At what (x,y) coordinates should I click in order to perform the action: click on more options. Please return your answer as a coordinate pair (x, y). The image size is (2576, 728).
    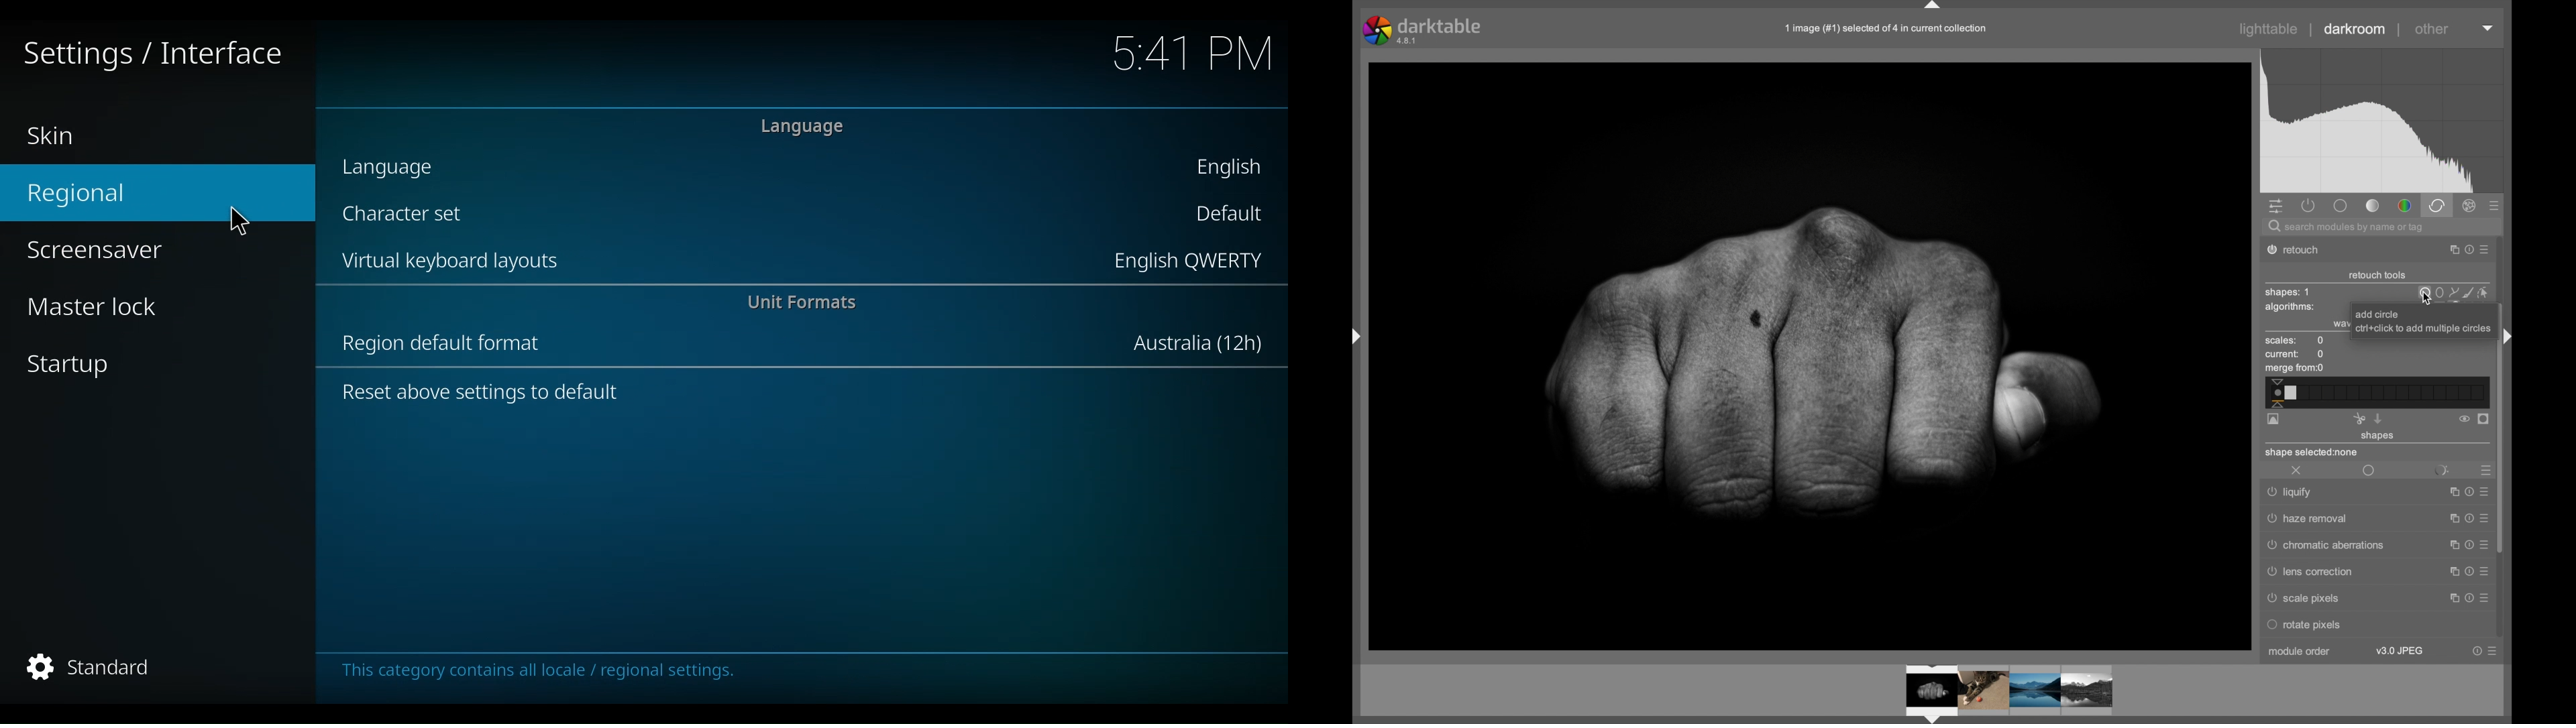
    Looking at the image, I should click on (2483, 597).